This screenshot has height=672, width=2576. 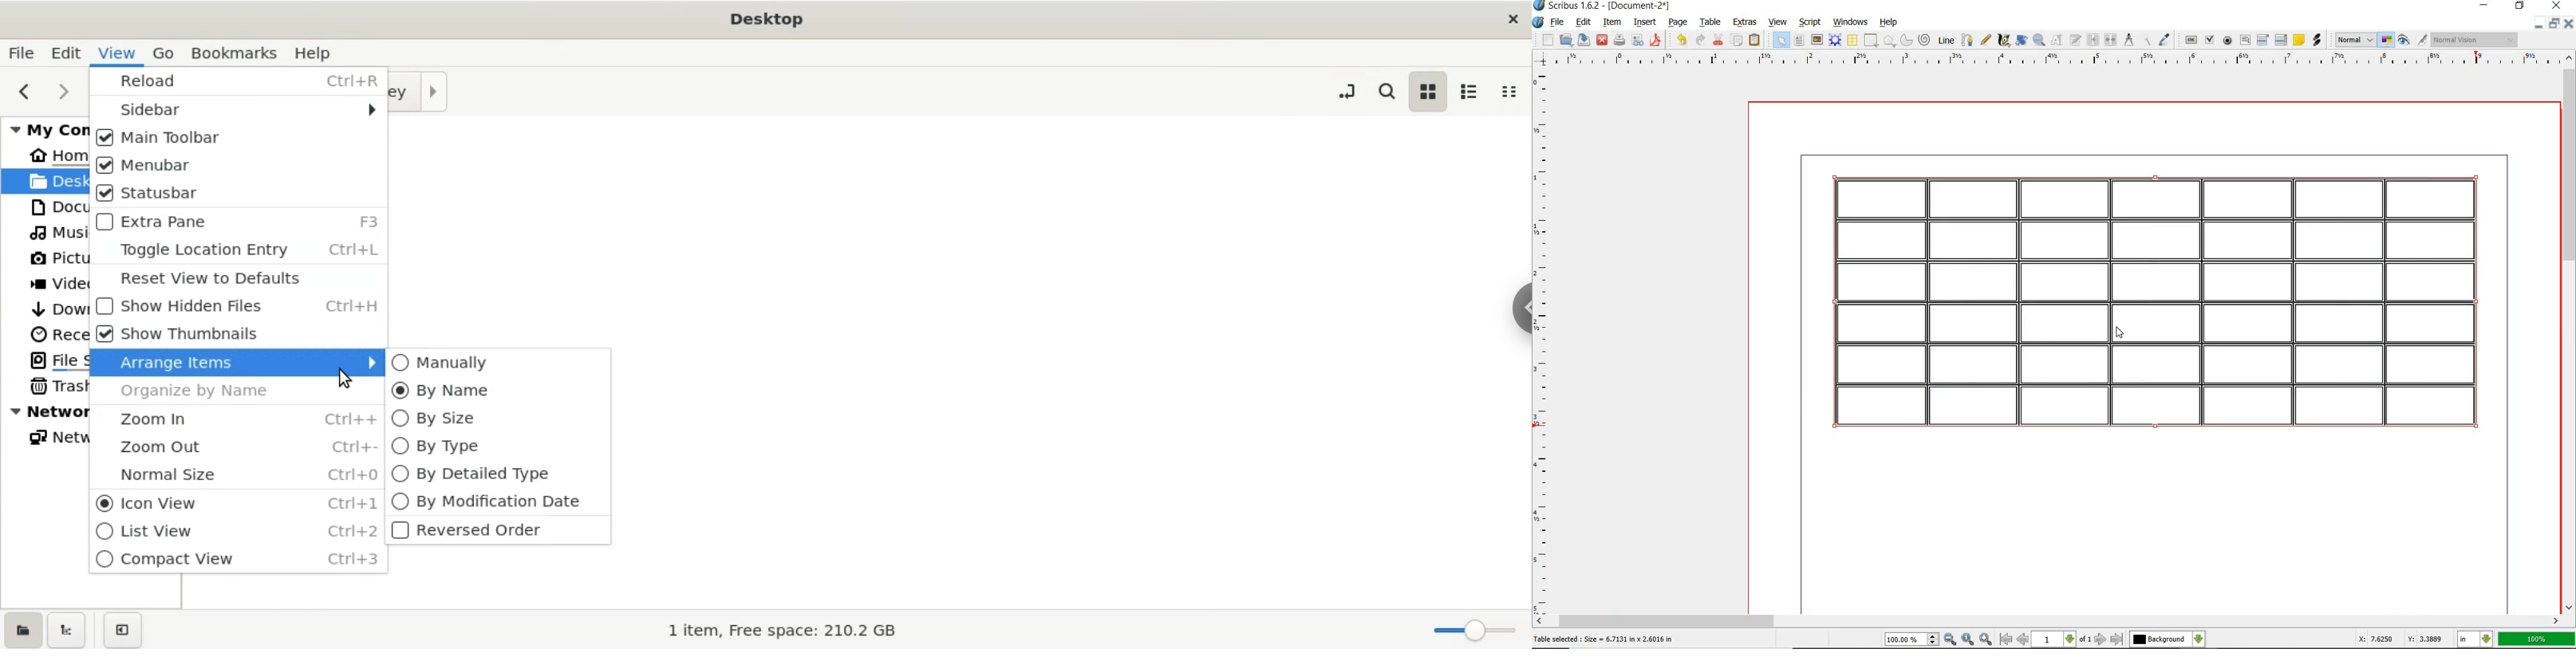 What do you see at coordinates (1810, 23) in the screenshot?
I see `script` at bounding box center [1810, 23].